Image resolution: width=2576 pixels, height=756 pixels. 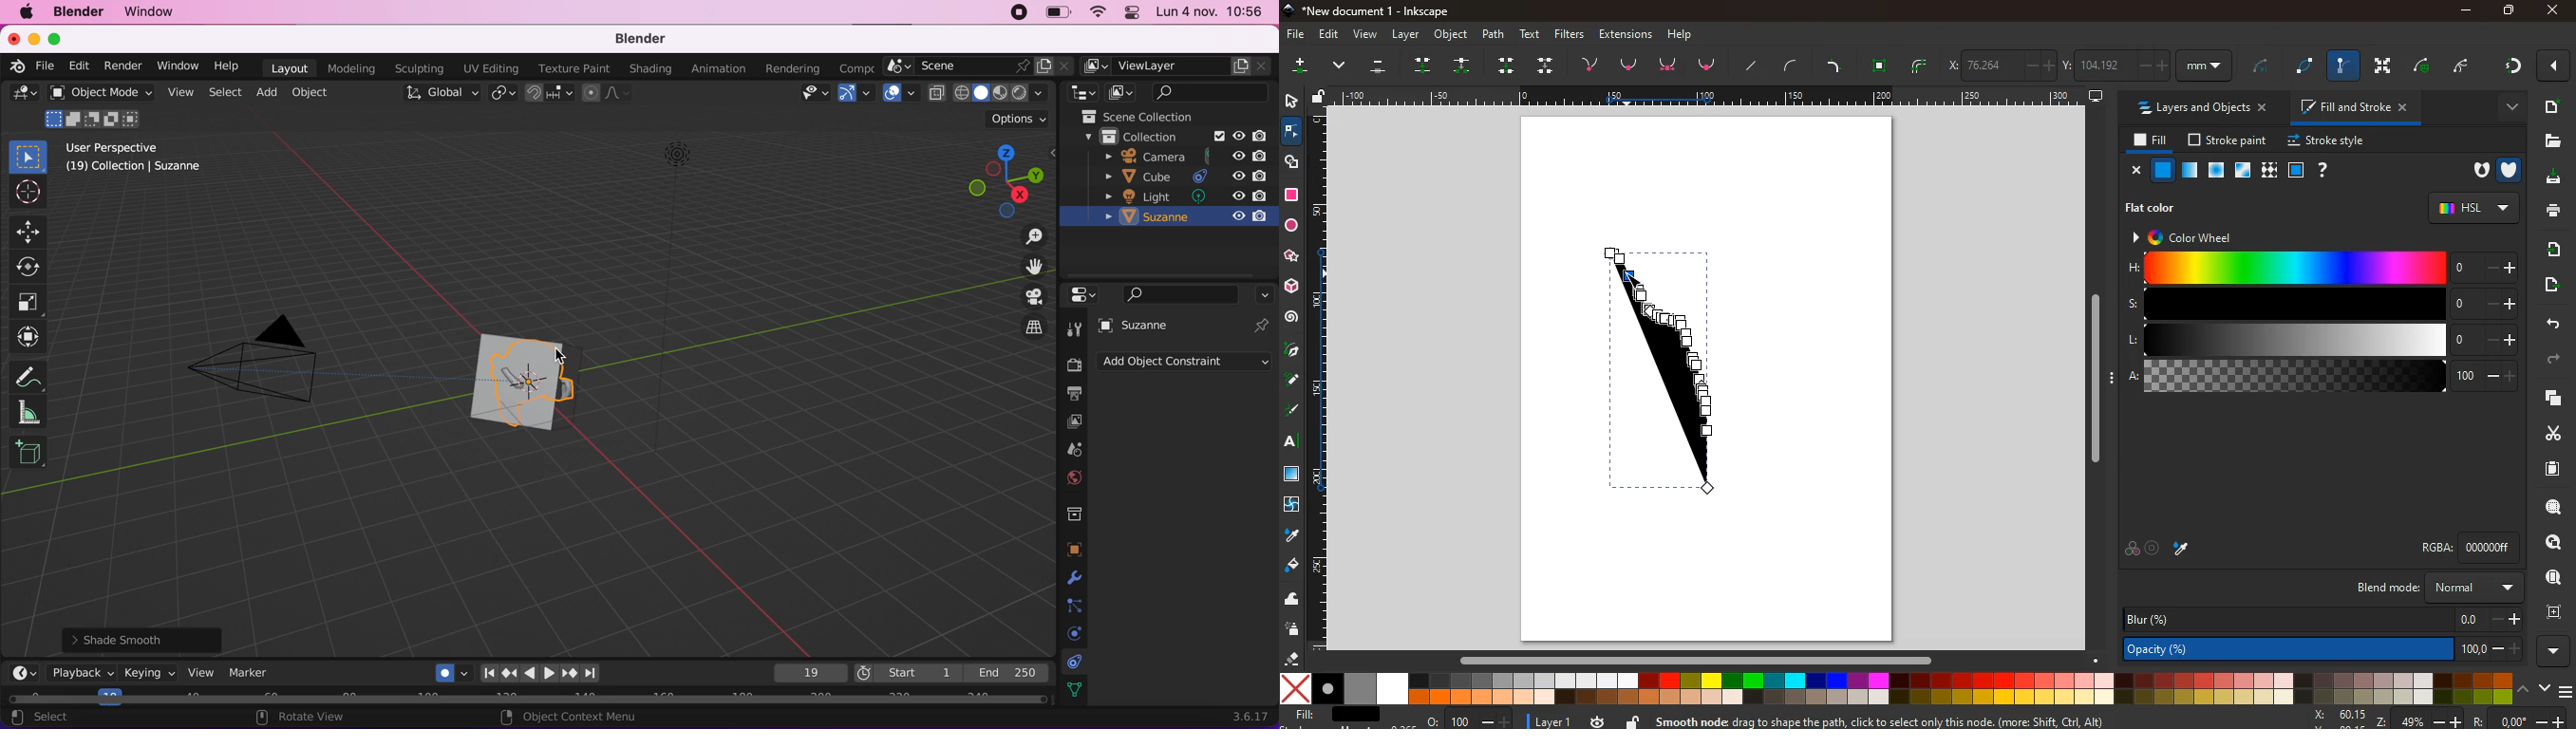 What do you see at coordinates (893, 92) in the screenshot?
I see `show overlays` at bounding box center [893, 92].